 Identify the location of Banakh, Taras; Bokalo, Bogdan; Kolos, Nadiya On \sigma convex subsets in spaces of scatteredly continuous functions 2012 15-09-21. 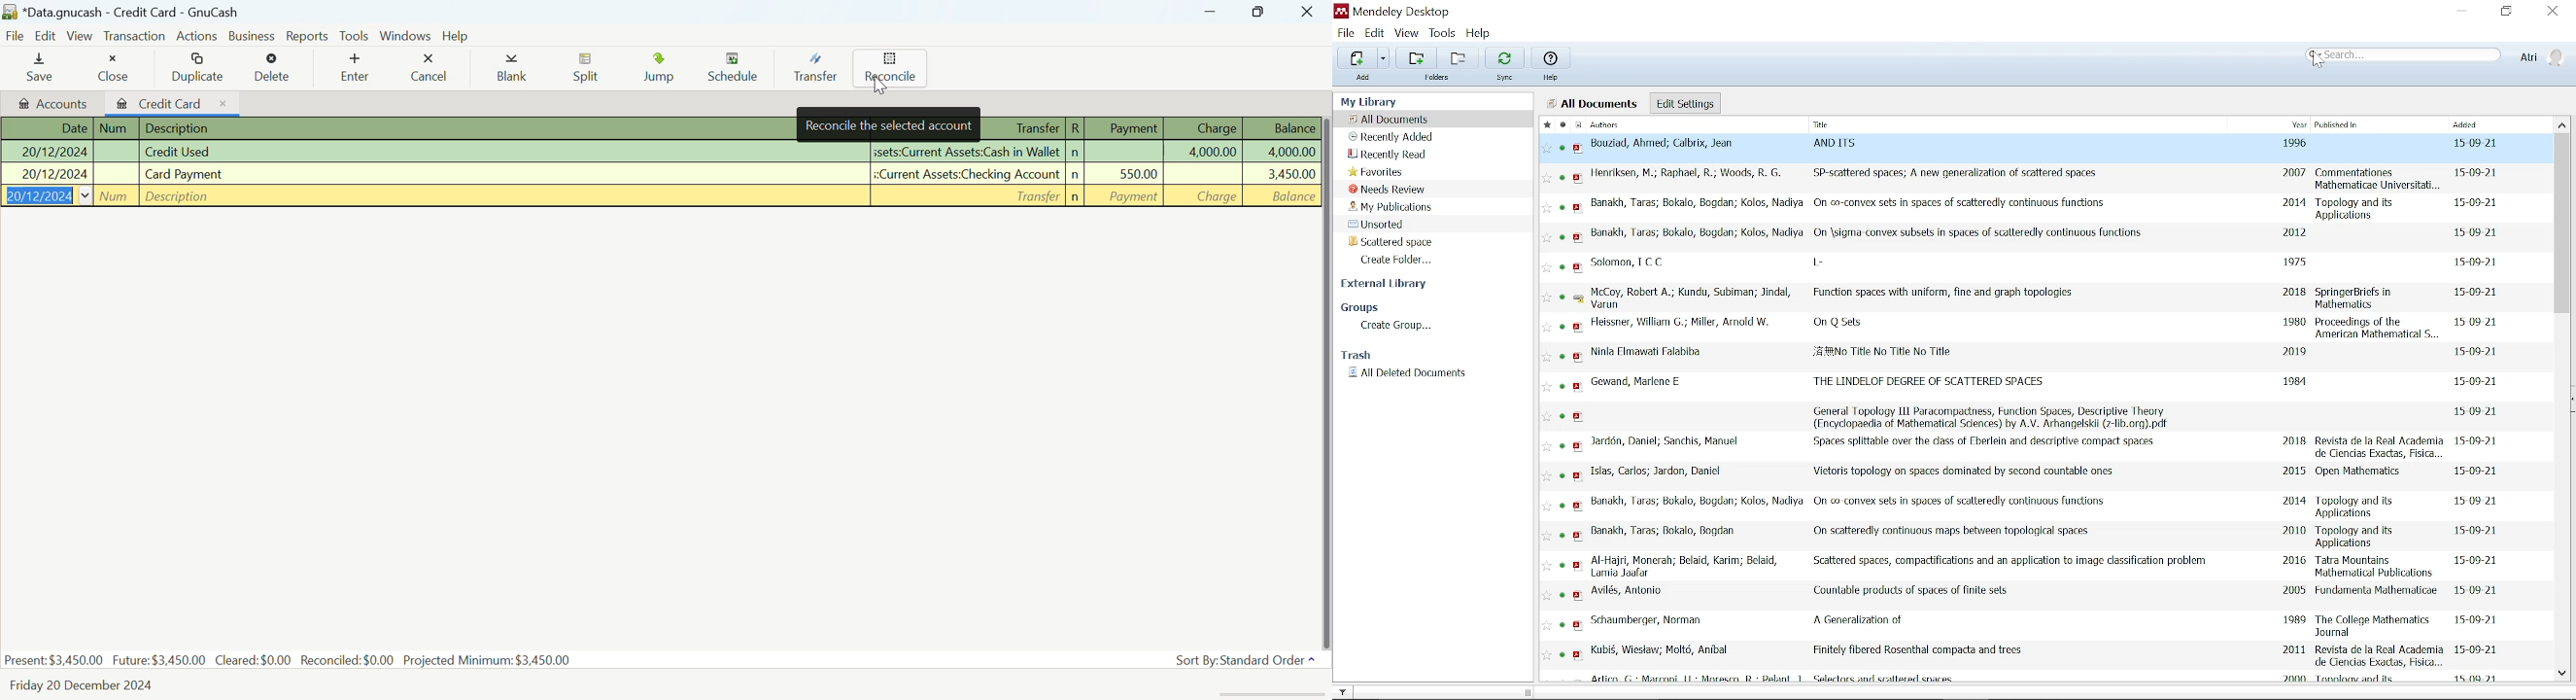
(2039, 235).